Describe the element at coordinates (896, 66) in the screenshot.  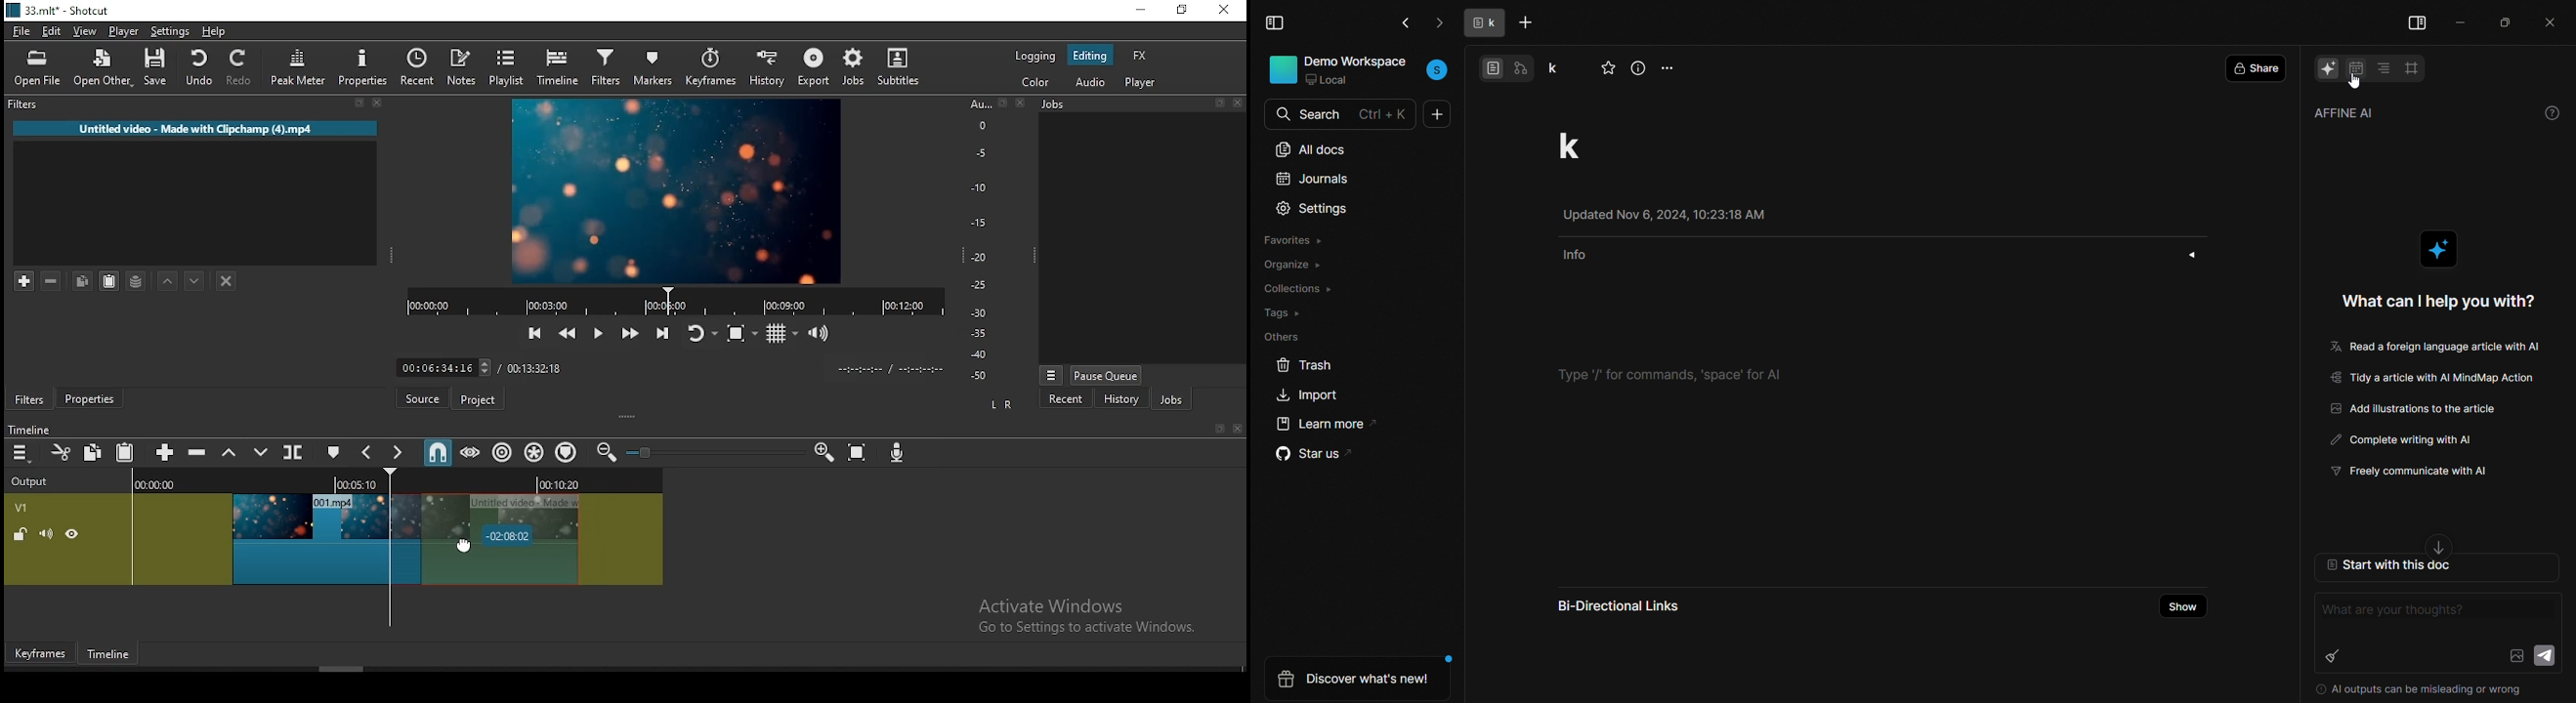
I see `subtitle` at that location.